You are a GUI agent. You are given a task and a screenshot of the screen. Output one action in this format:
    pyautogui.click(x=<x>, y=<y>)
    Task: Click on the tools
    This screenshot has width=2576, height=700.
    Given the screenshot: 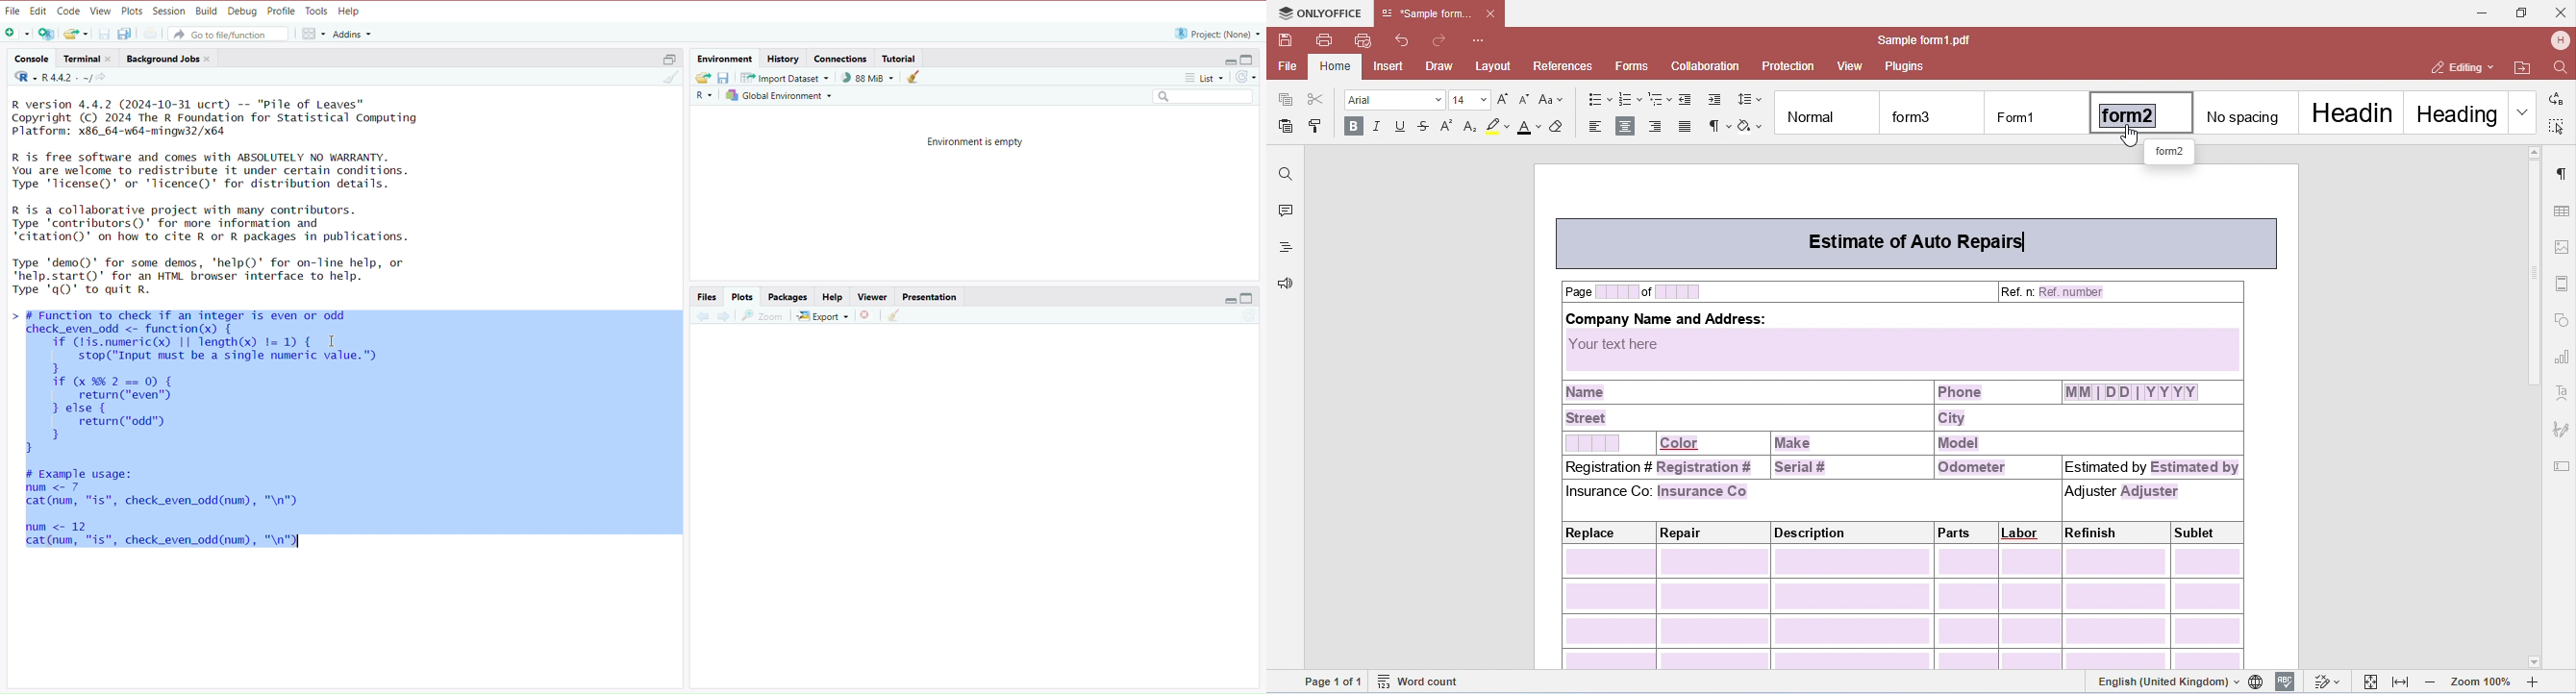 What is the action you would take?
    pyautogui.click(x=317, y=11)
    